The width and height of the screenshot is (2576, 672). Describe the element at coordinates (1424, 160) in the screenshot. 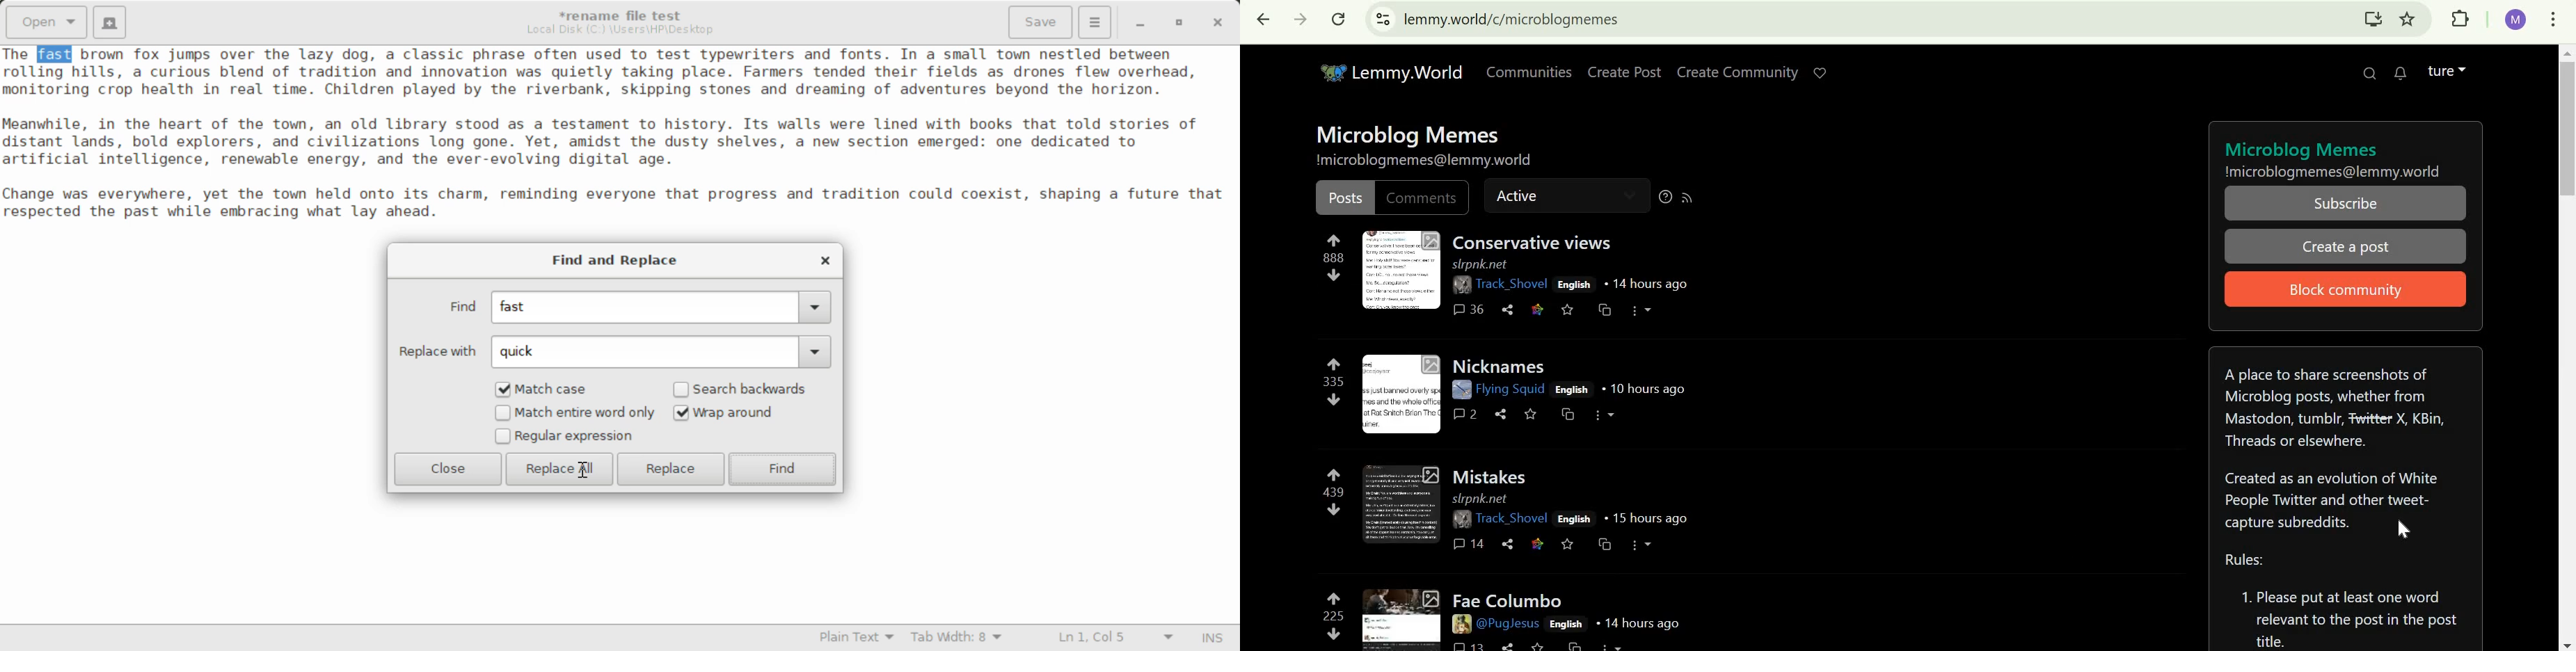

I see `!microblogmemes@lemmy.world` at that location.